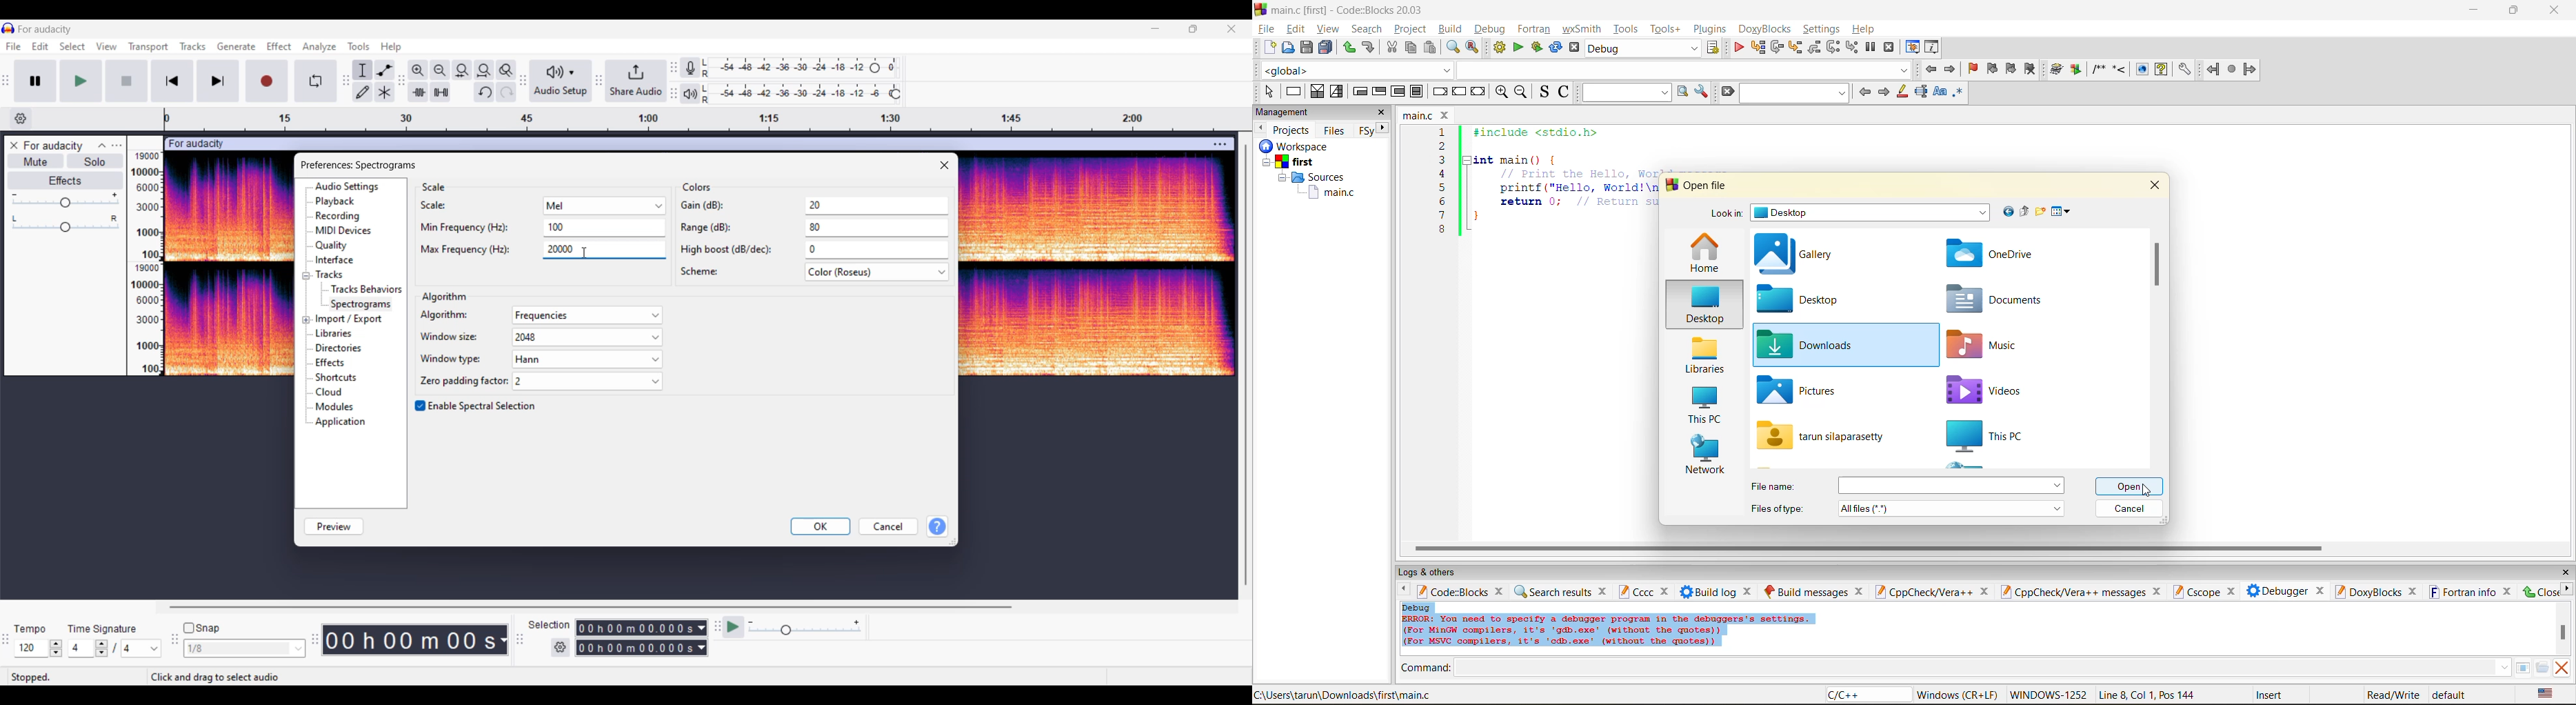 The height and width of the screenshot is (728, 2576). What do you see at coordinates (2562, 632) in the screenshot?
I see `vertical scroll bar` at bounding box center [2562, 632].